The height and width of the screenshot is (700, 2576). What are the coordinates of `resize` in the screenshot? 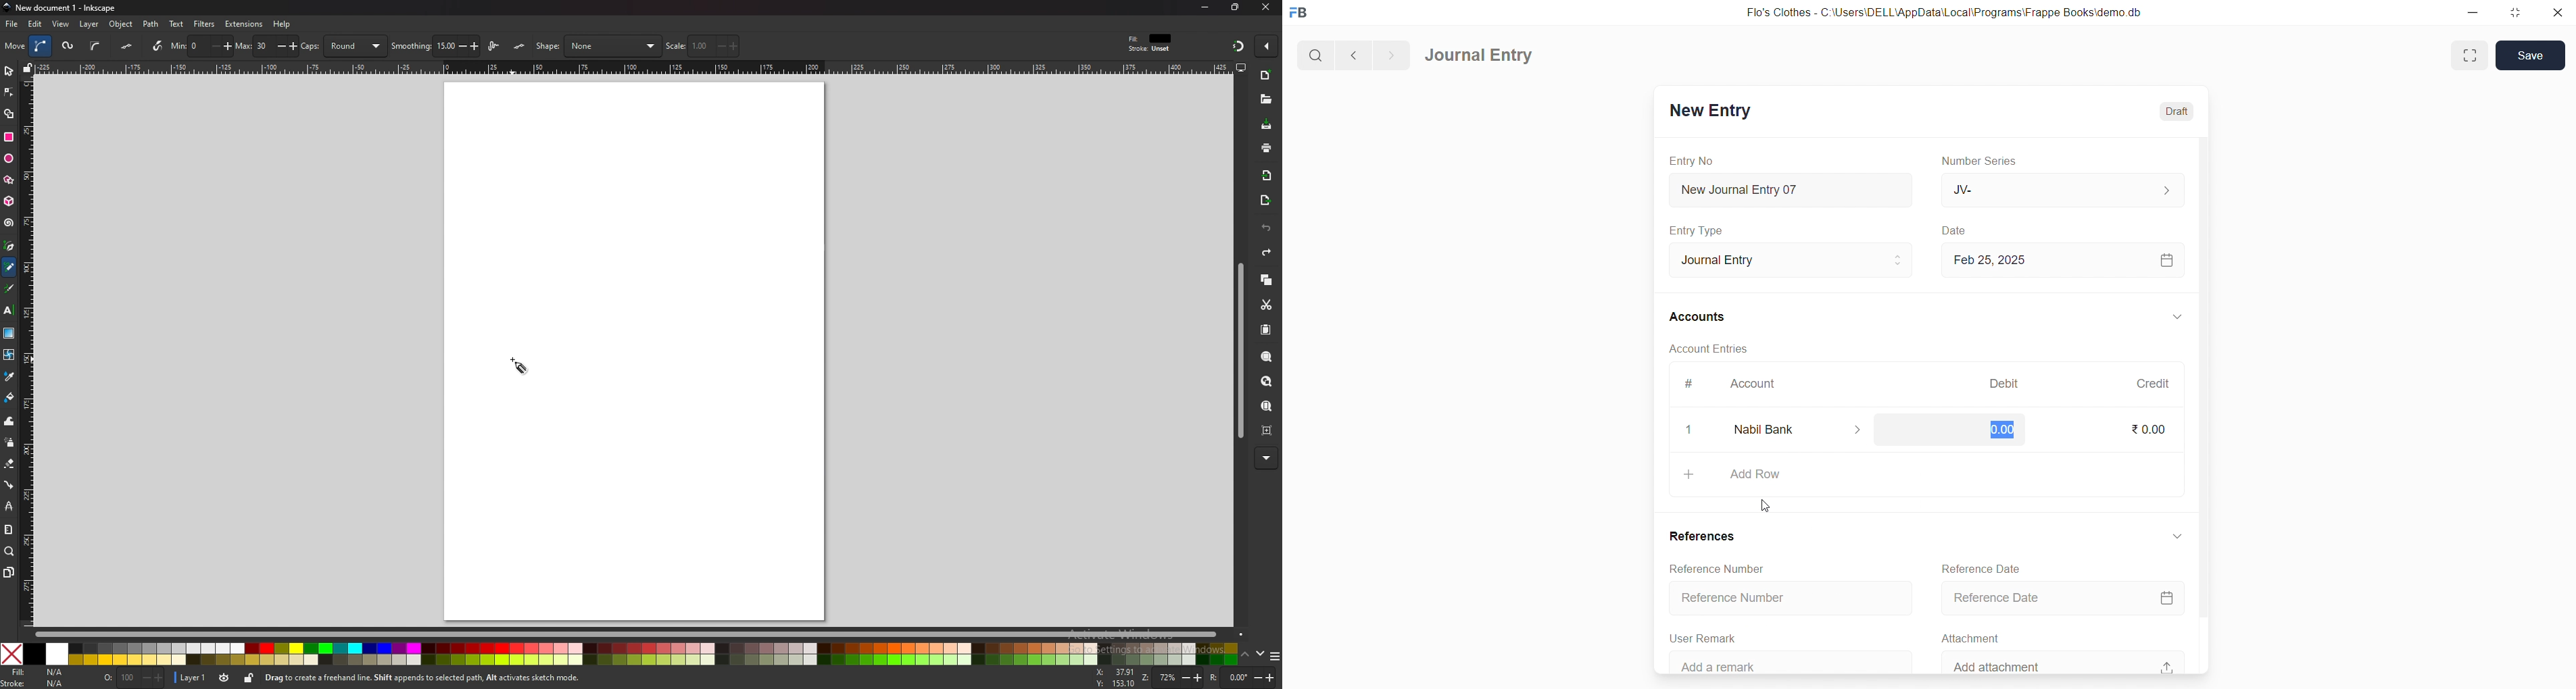 It's located at (2513, 14).